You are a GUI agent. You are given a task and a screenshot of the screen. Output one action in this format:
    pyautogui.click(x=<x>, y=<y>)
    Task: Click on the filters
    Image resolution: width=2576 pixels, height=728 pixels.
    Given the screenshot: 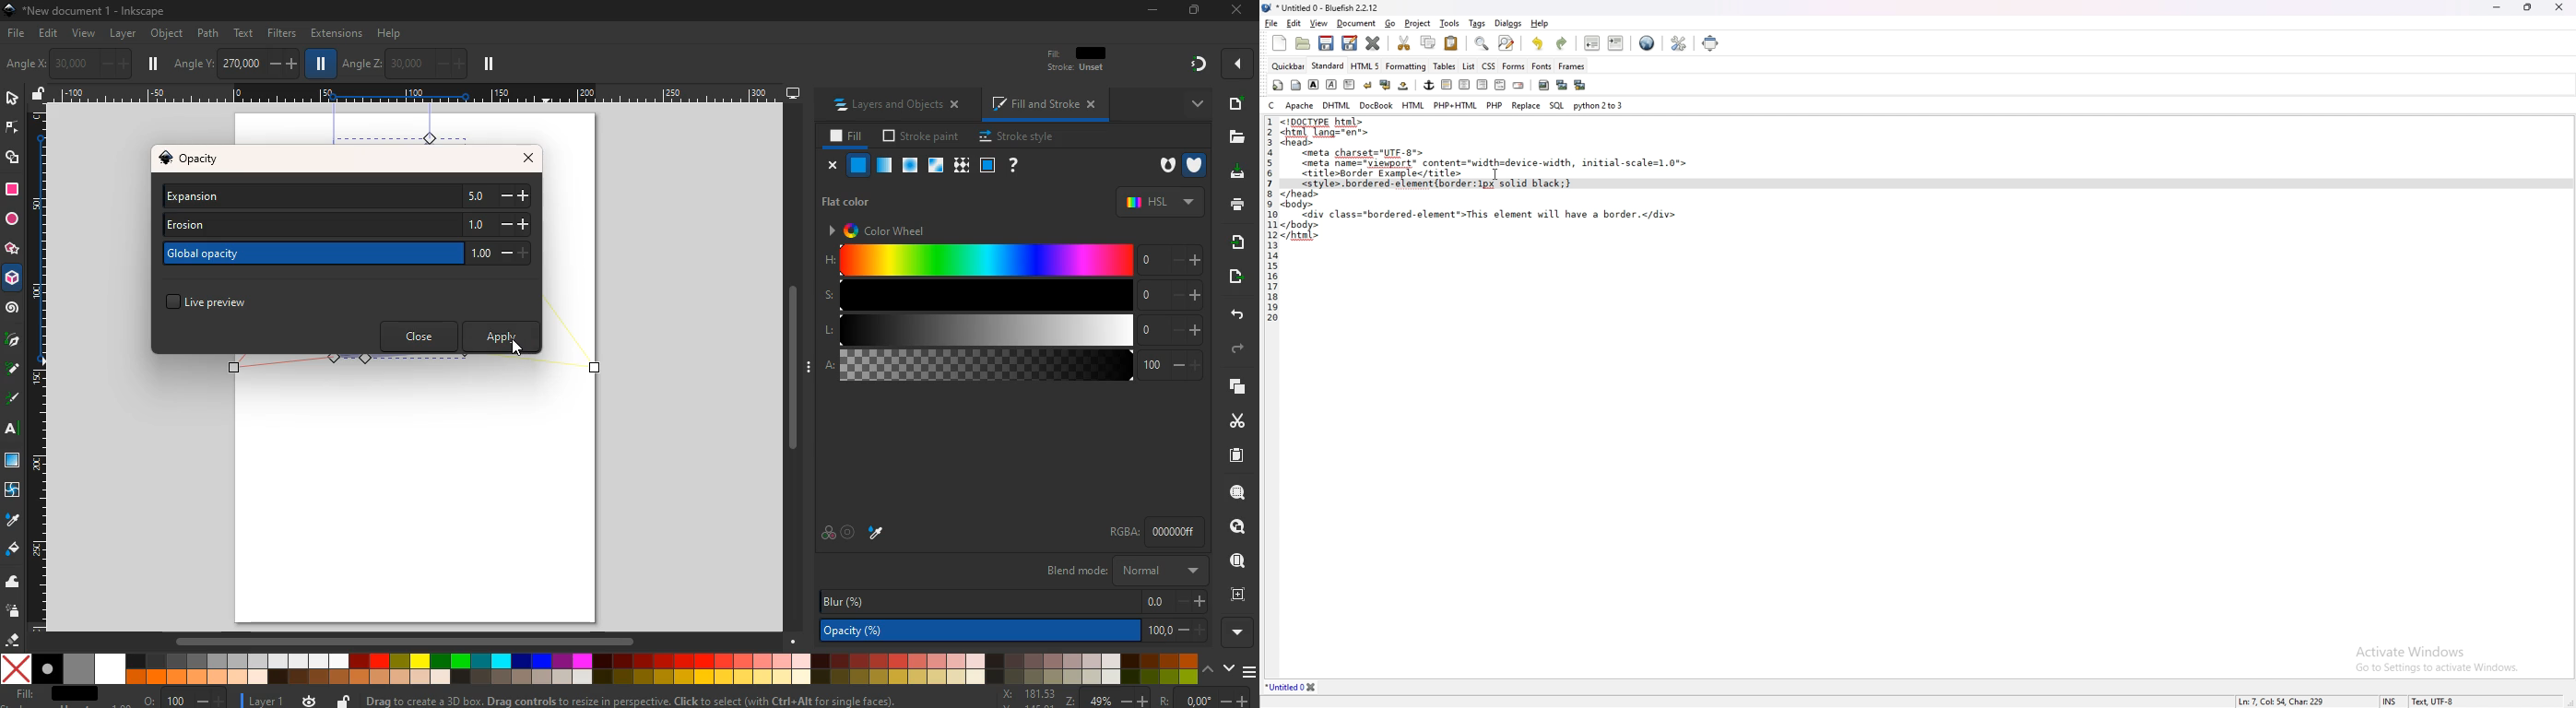 What is the action you would take?
    pyautogui.click(x=278, y=34)
    